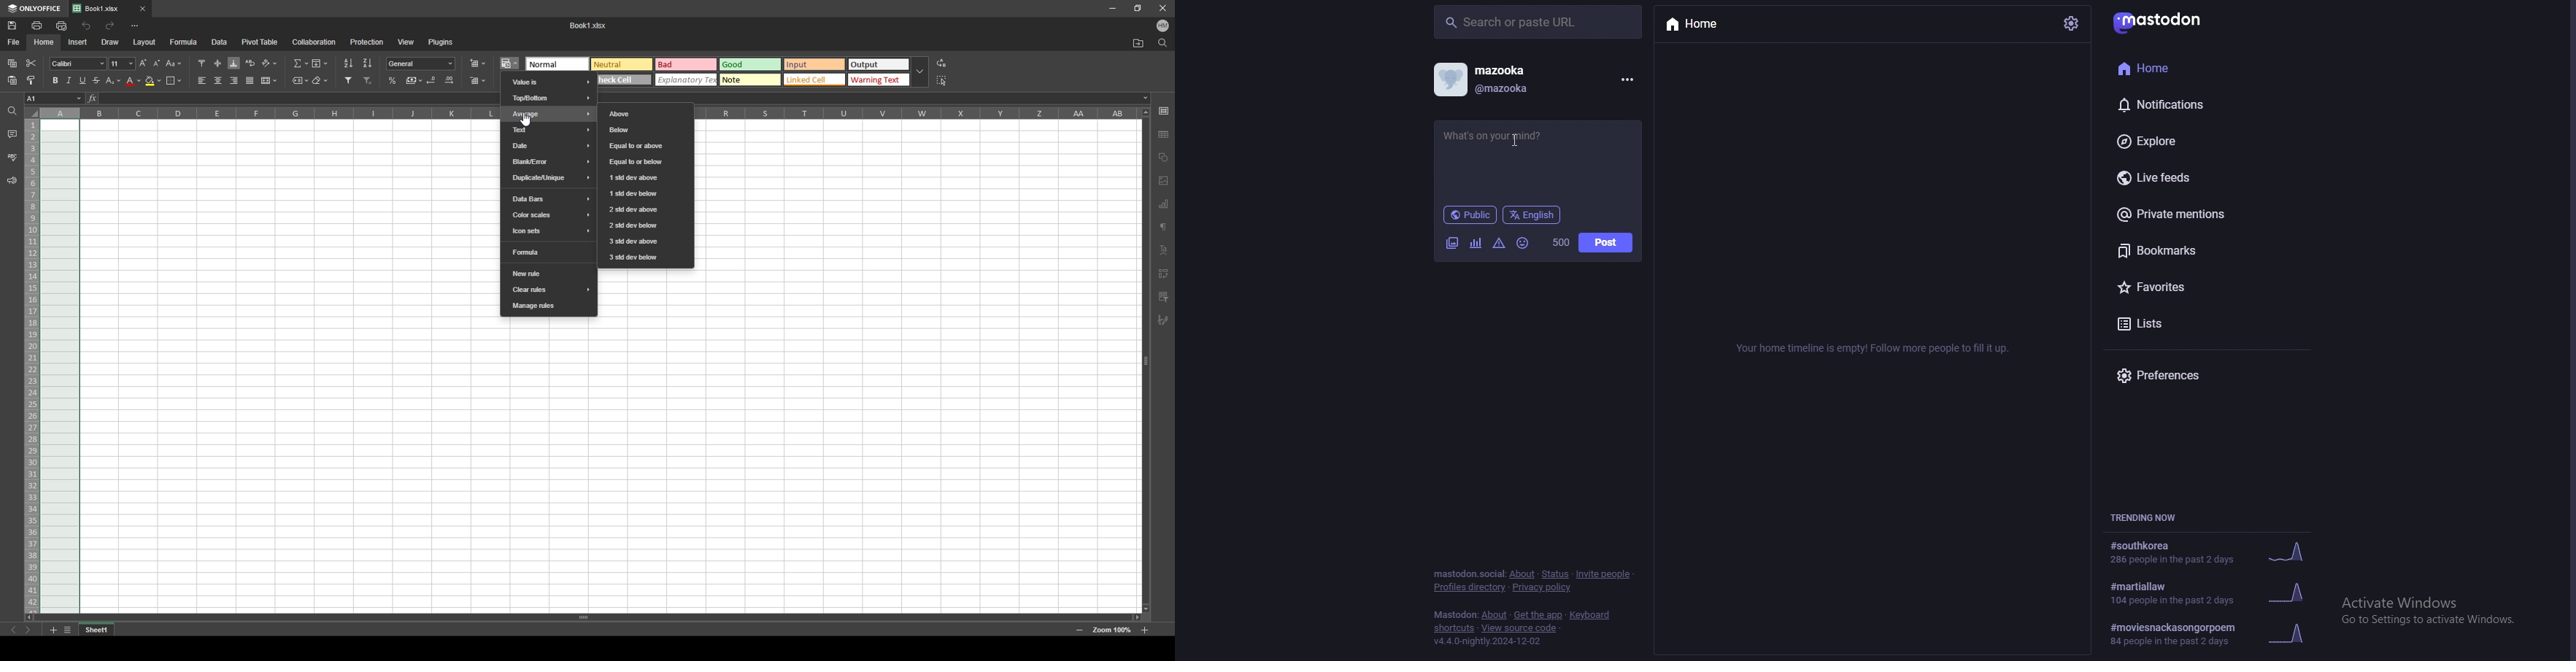 The image size is (2576, 672). What do you see at coordinates (1606, 242) in the screenshot?
I see `post` at bounding box center [1606, 242].